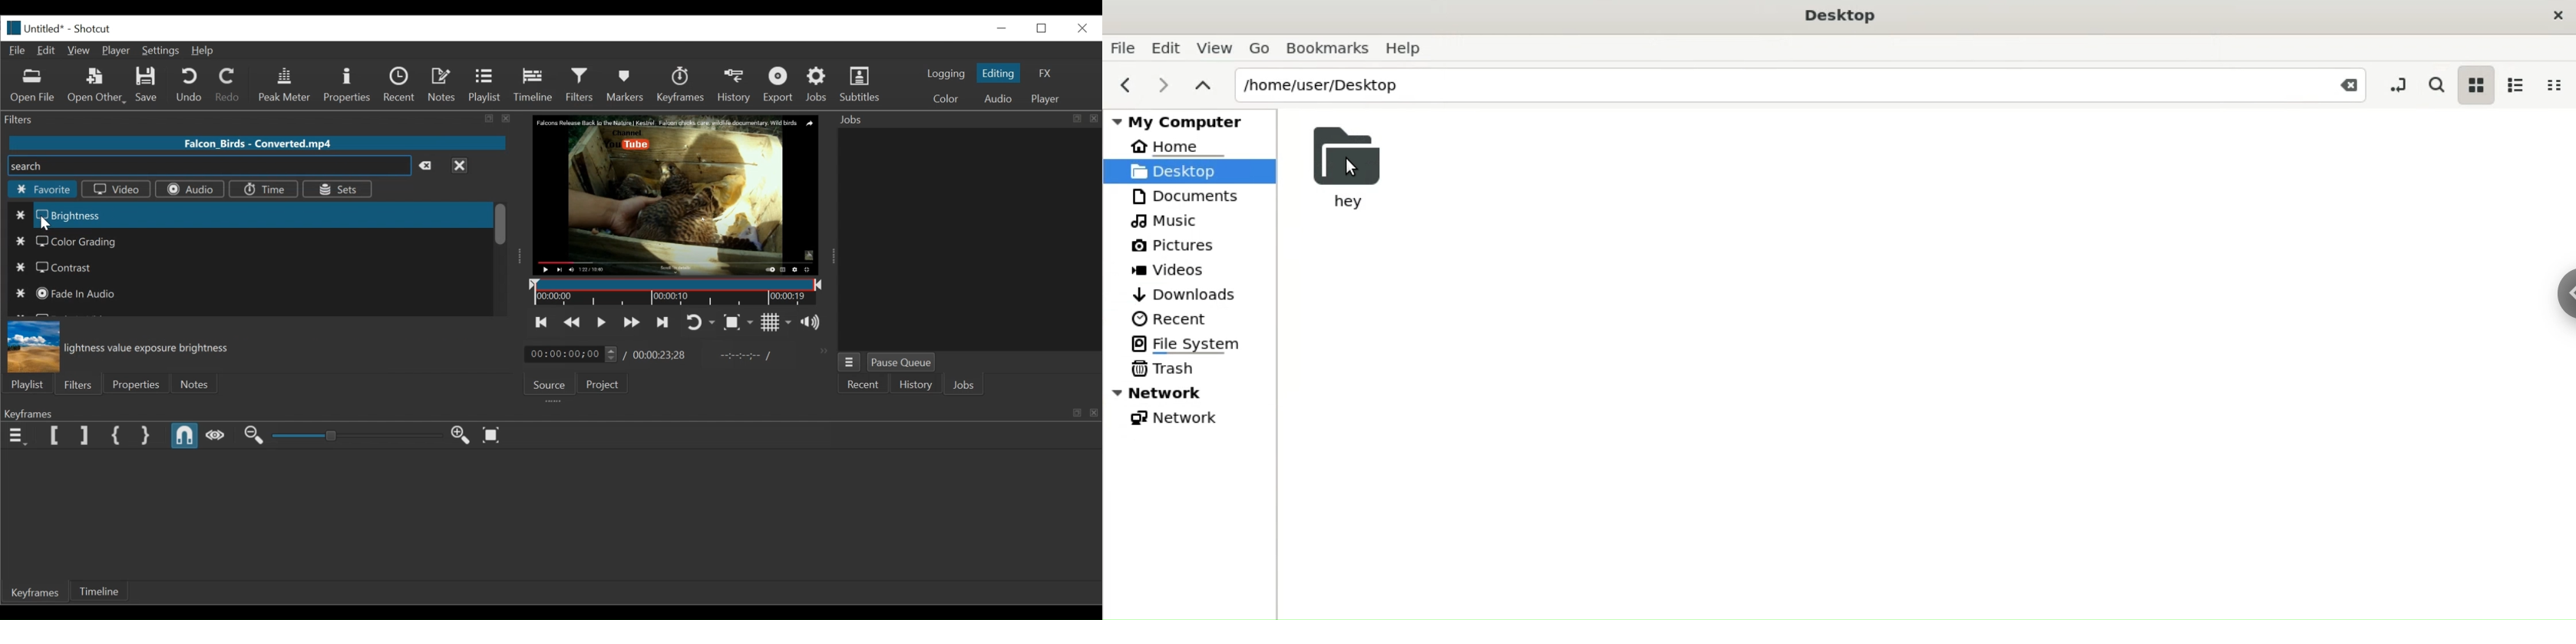 The image size is (2576, 644). What do you see at coordinates (542, 321) in the screenshot?
I see `Skip to the previous point` at bounding box center [542, 321].